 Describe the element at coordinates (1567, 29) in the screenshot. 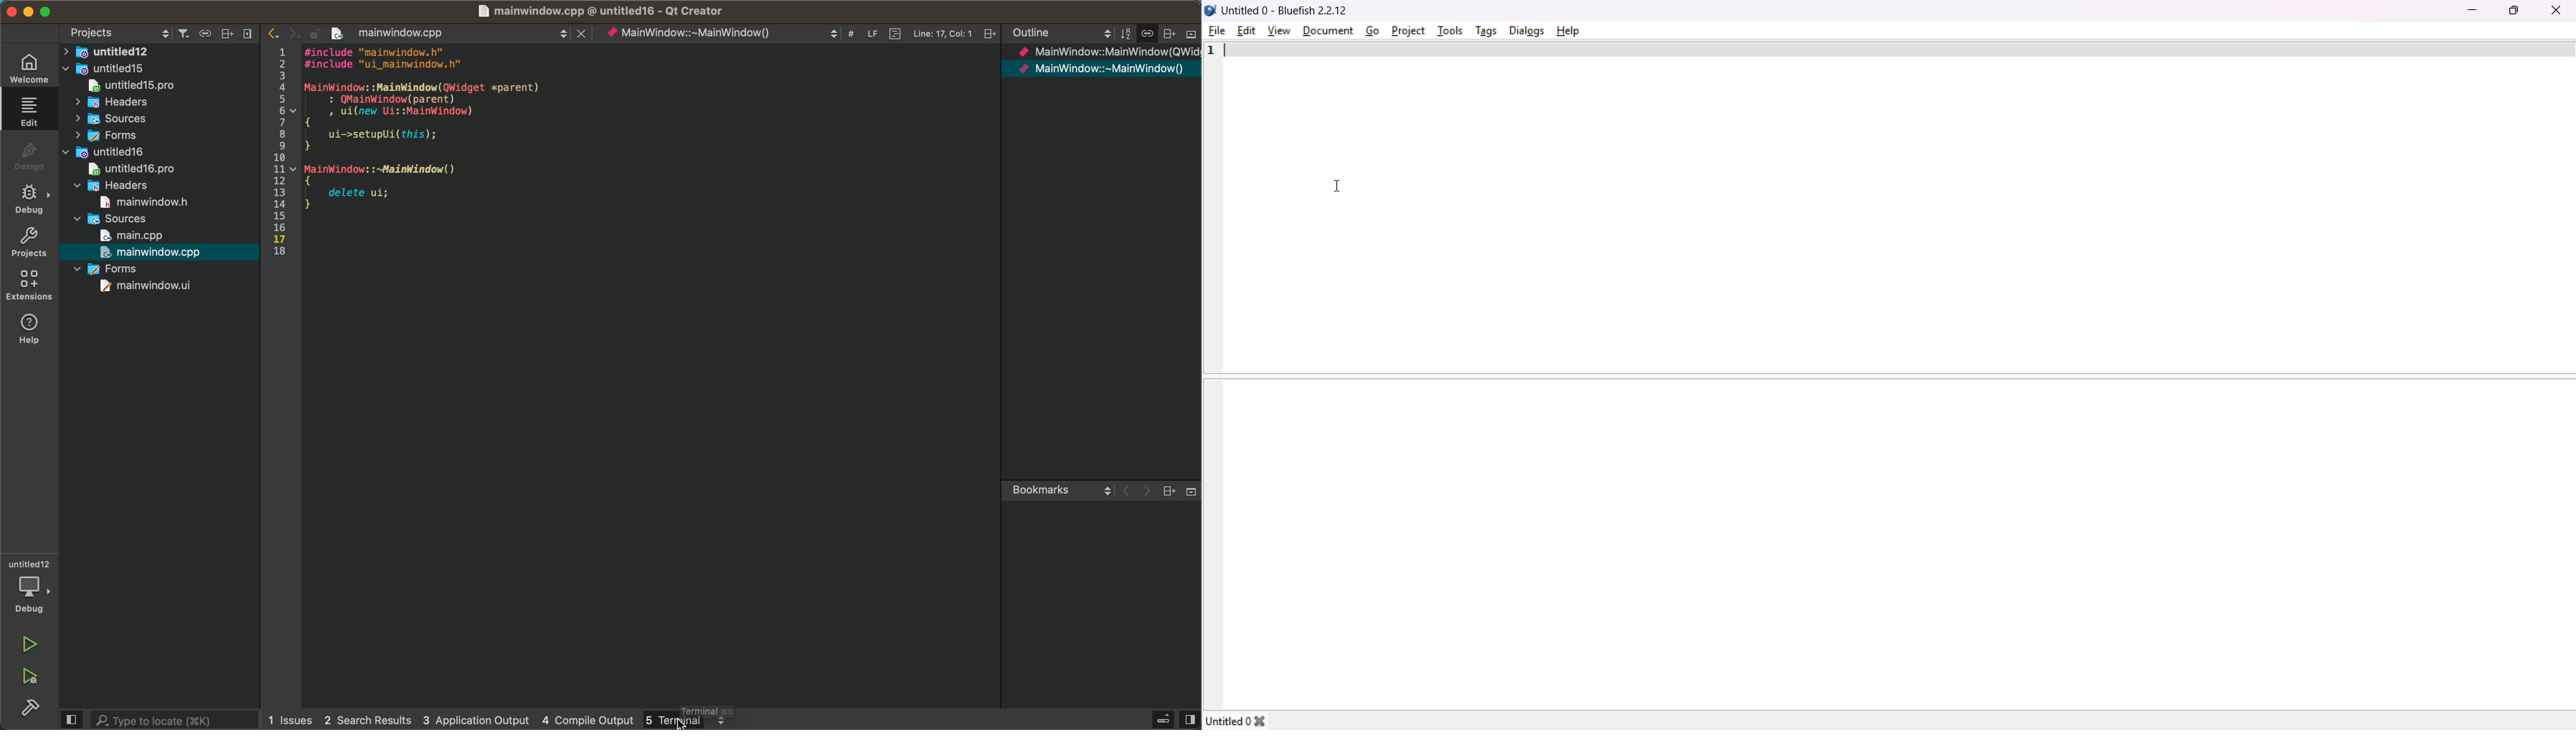

I see `help` at that location.